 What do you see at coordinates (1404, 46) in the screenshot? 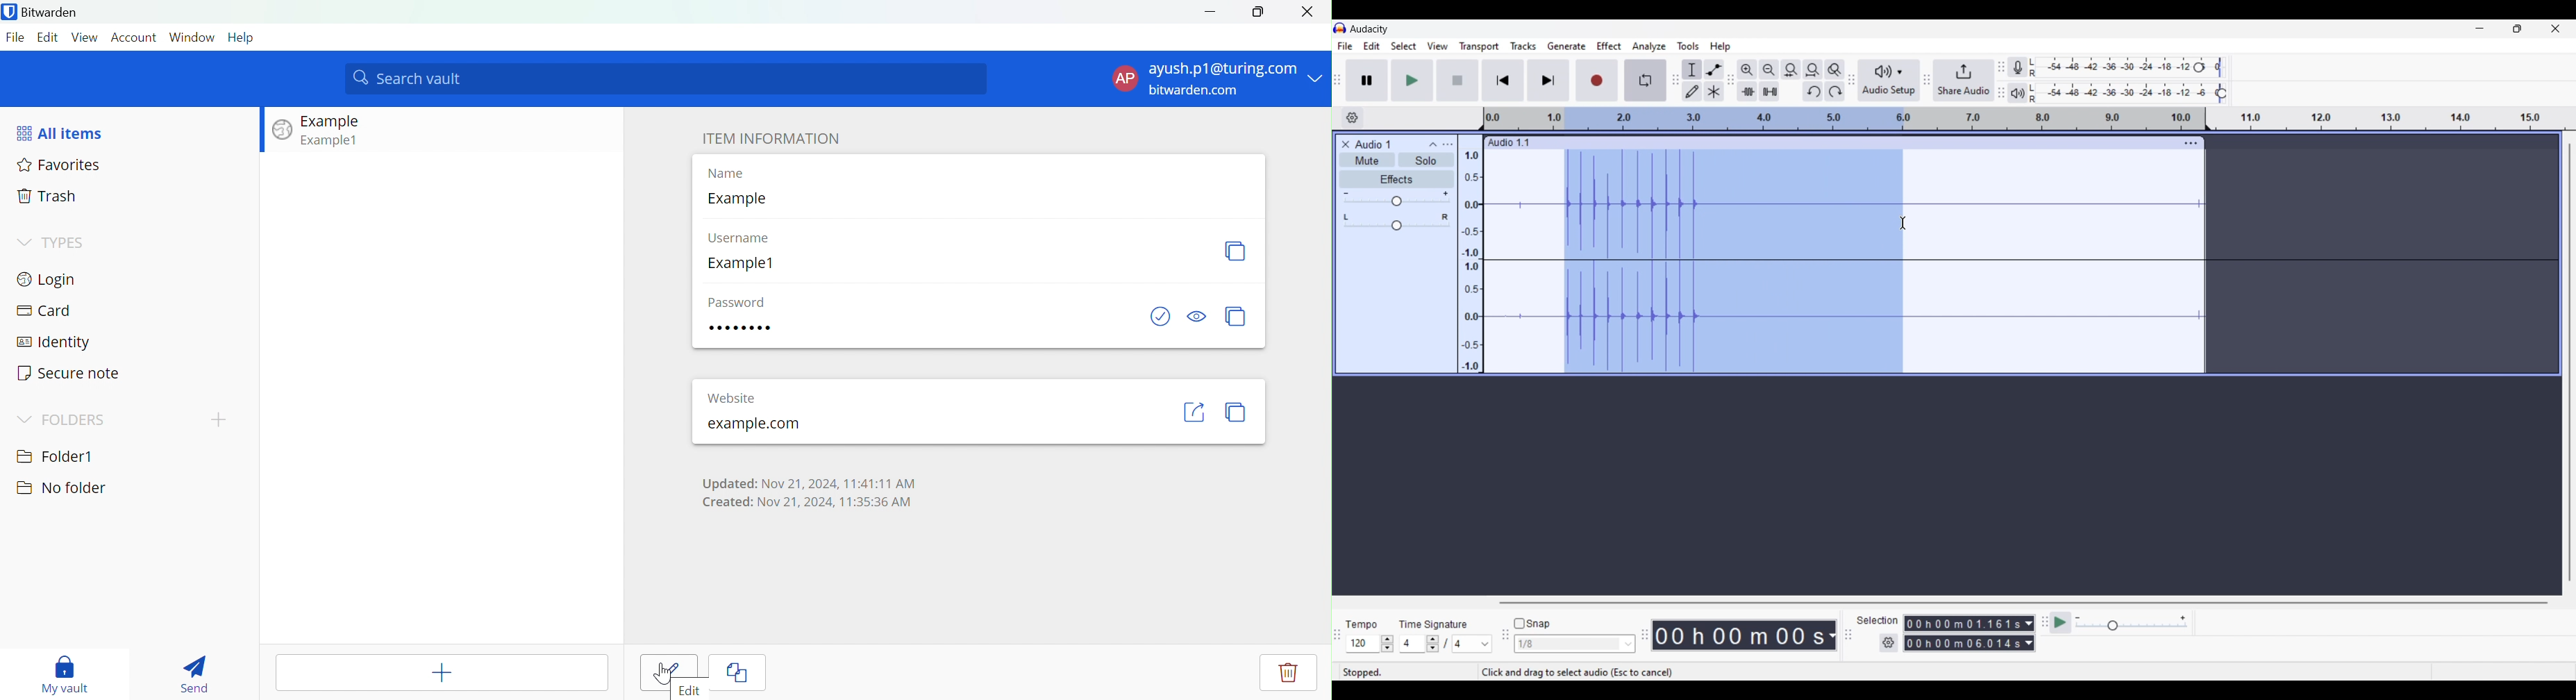
I see `Select menu` at bounding box center [1404, 46].